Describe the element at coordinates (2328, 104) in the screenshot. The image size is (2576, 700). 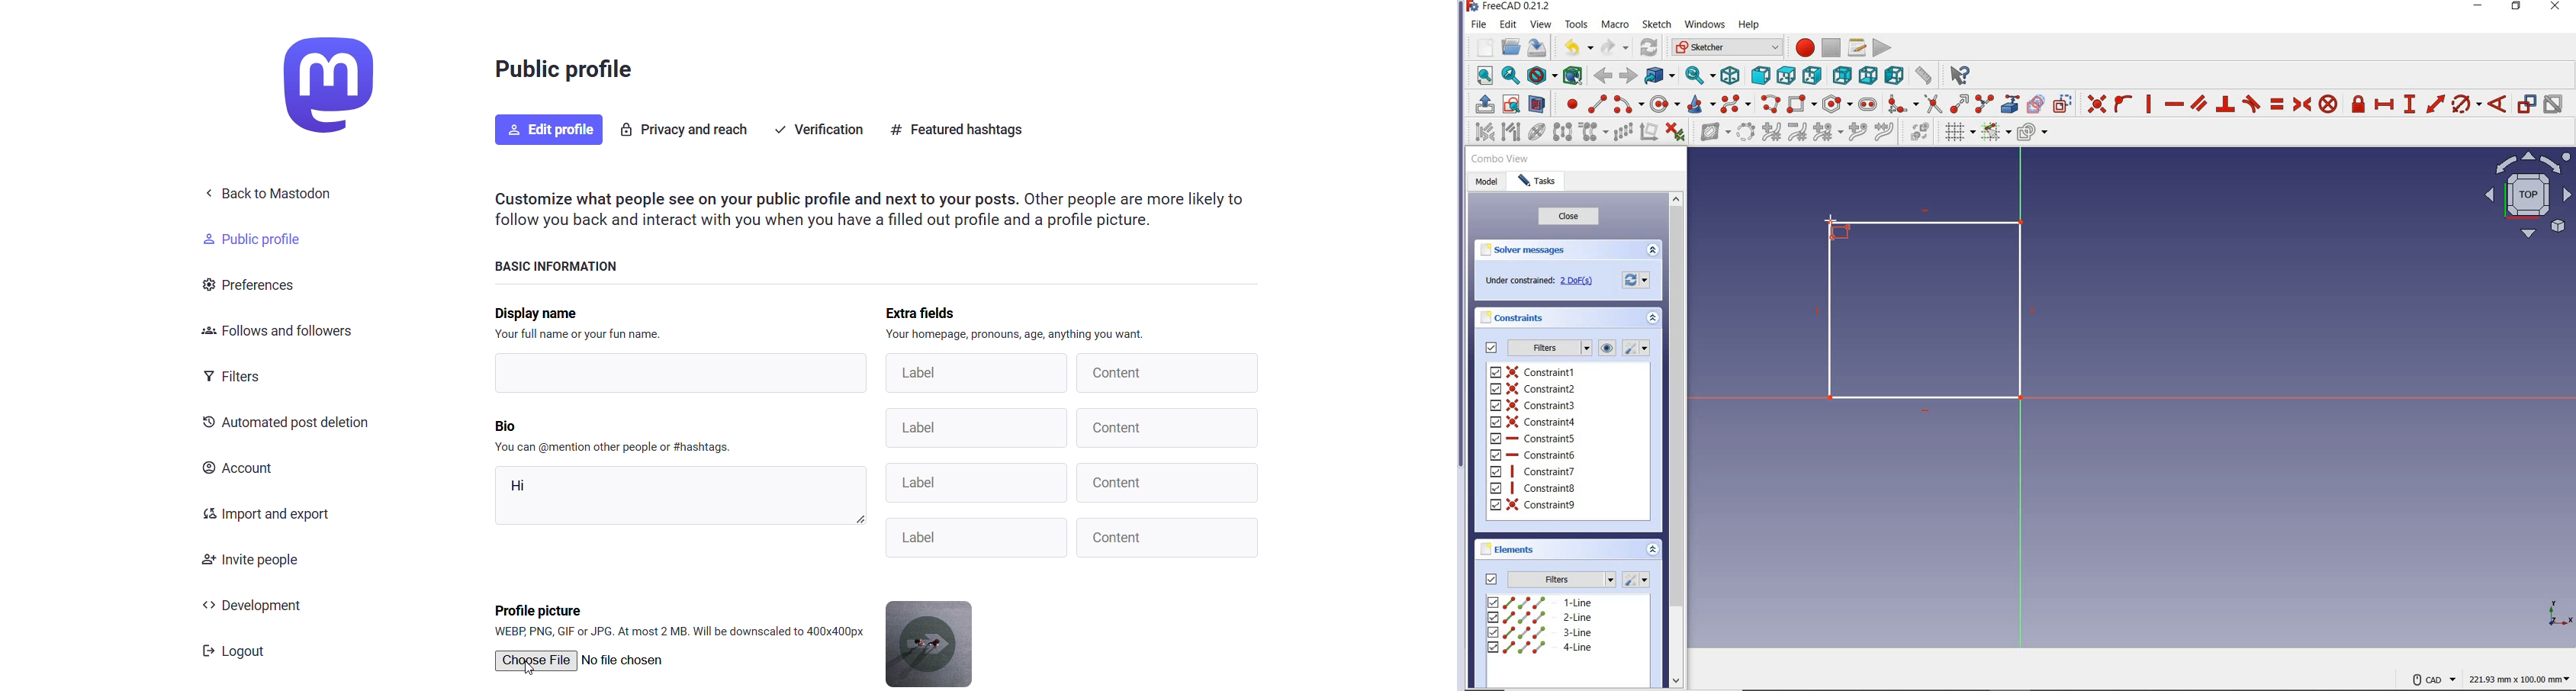
I see `constrain block` at that location.